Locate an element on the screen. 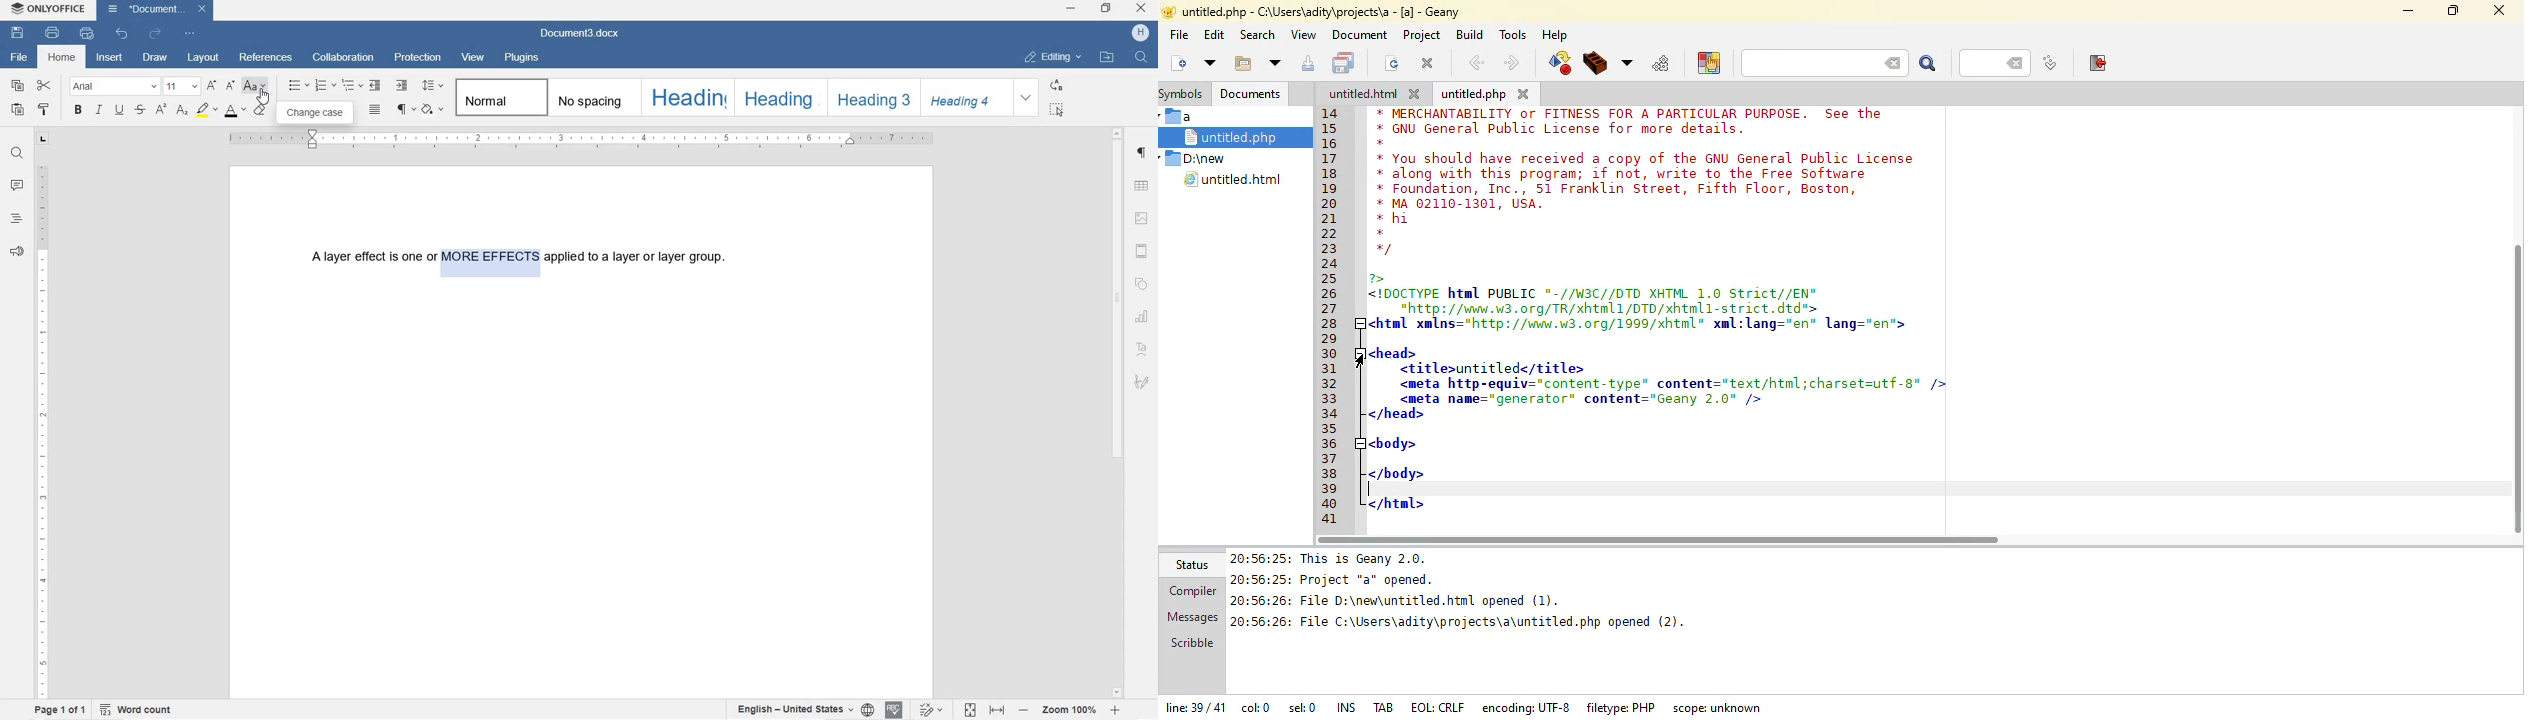 The image size is (2548, 728). CUSTOMIZE QUICK ACCESS TOOLBAR is located at coordinates (190, 35).